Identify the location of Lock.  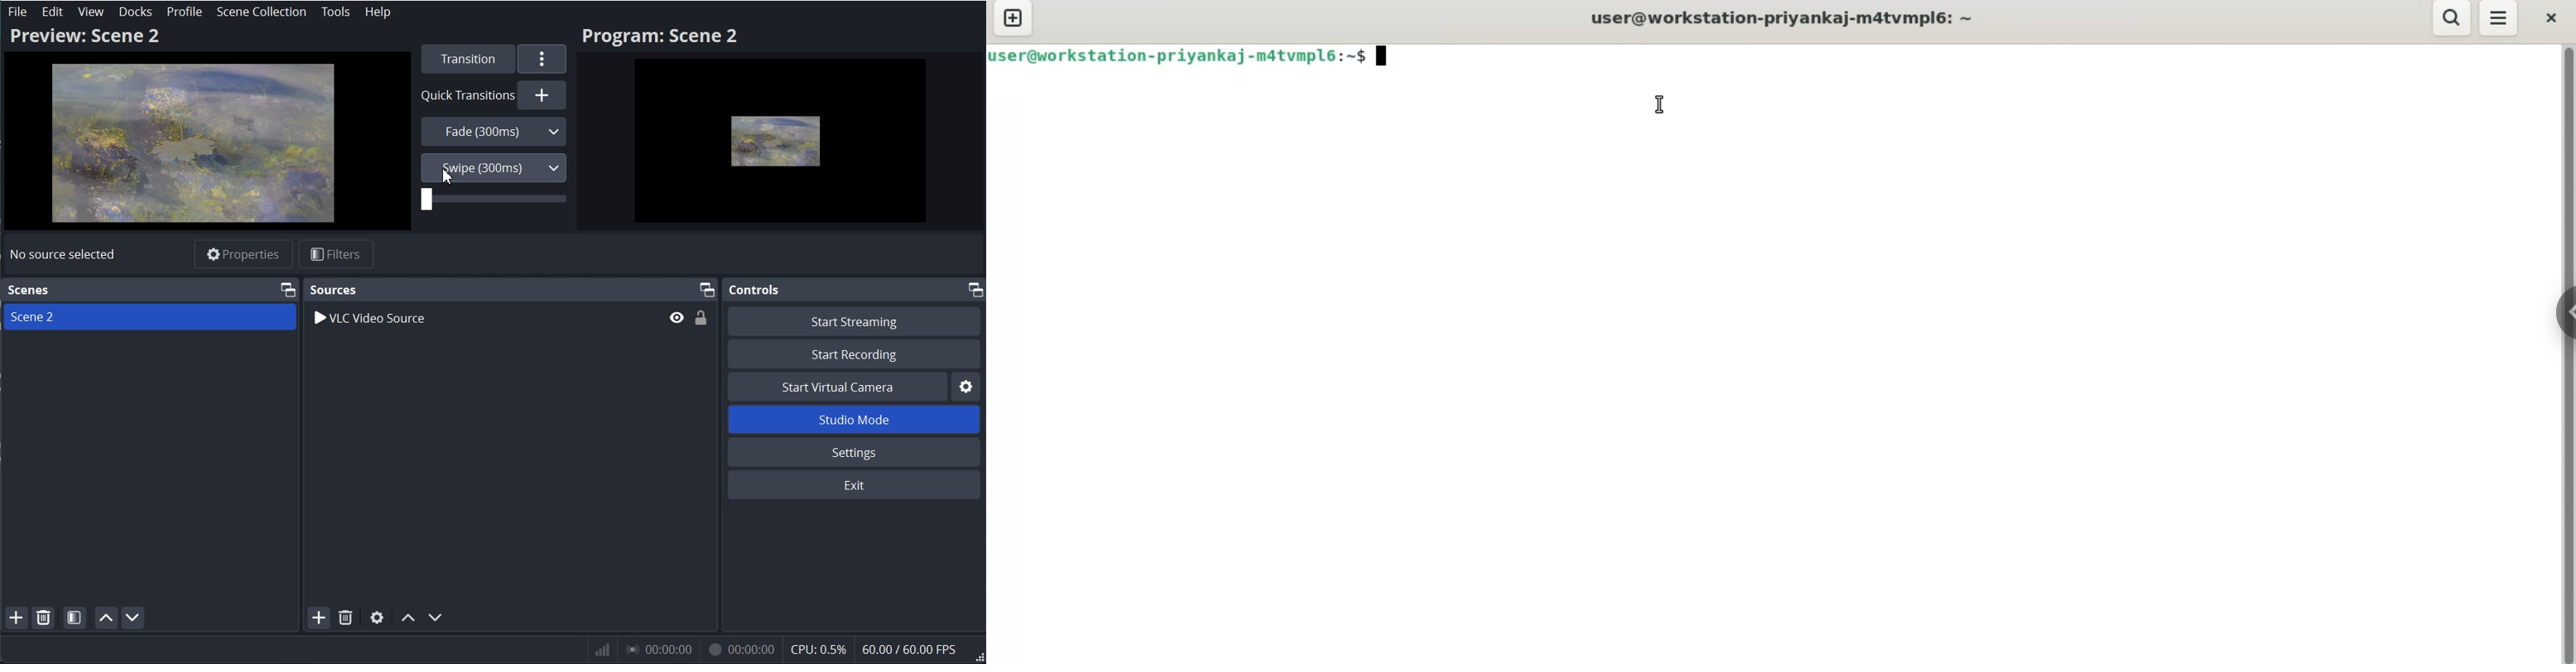
(701, 317).